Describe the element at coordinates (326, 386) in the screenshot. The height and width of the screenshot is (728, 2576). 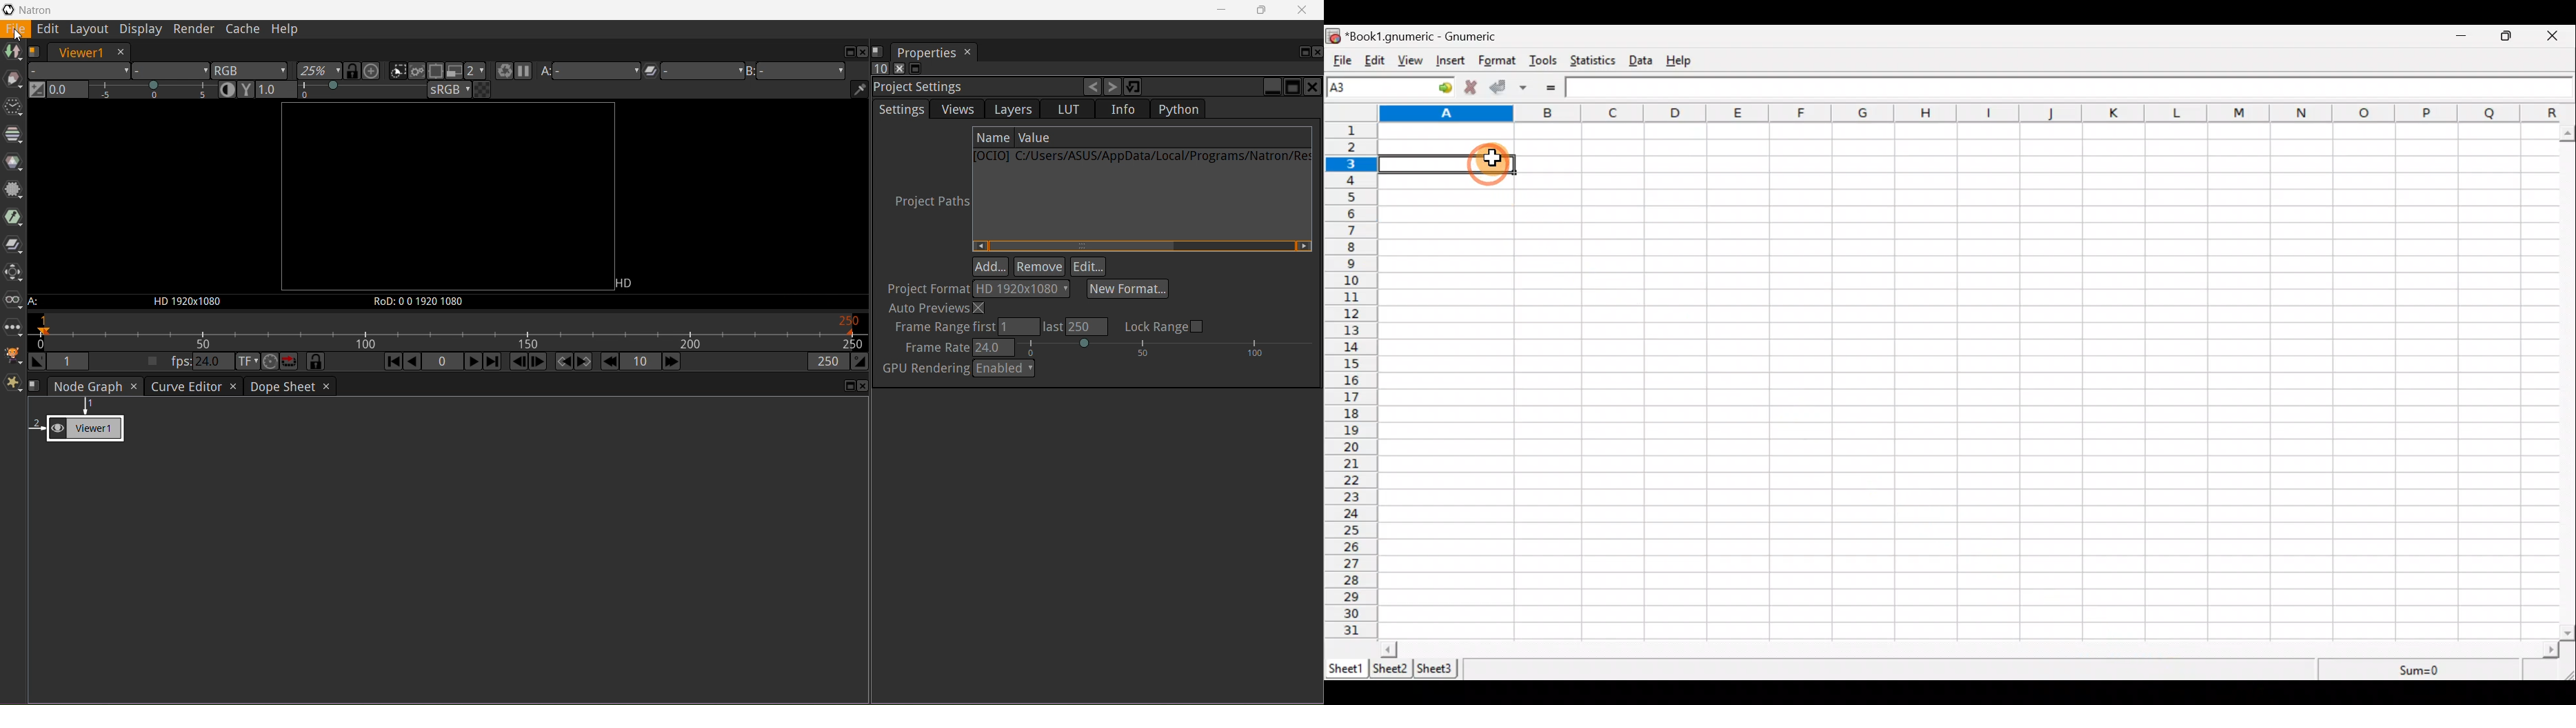
I see `Close Tab` at that location.